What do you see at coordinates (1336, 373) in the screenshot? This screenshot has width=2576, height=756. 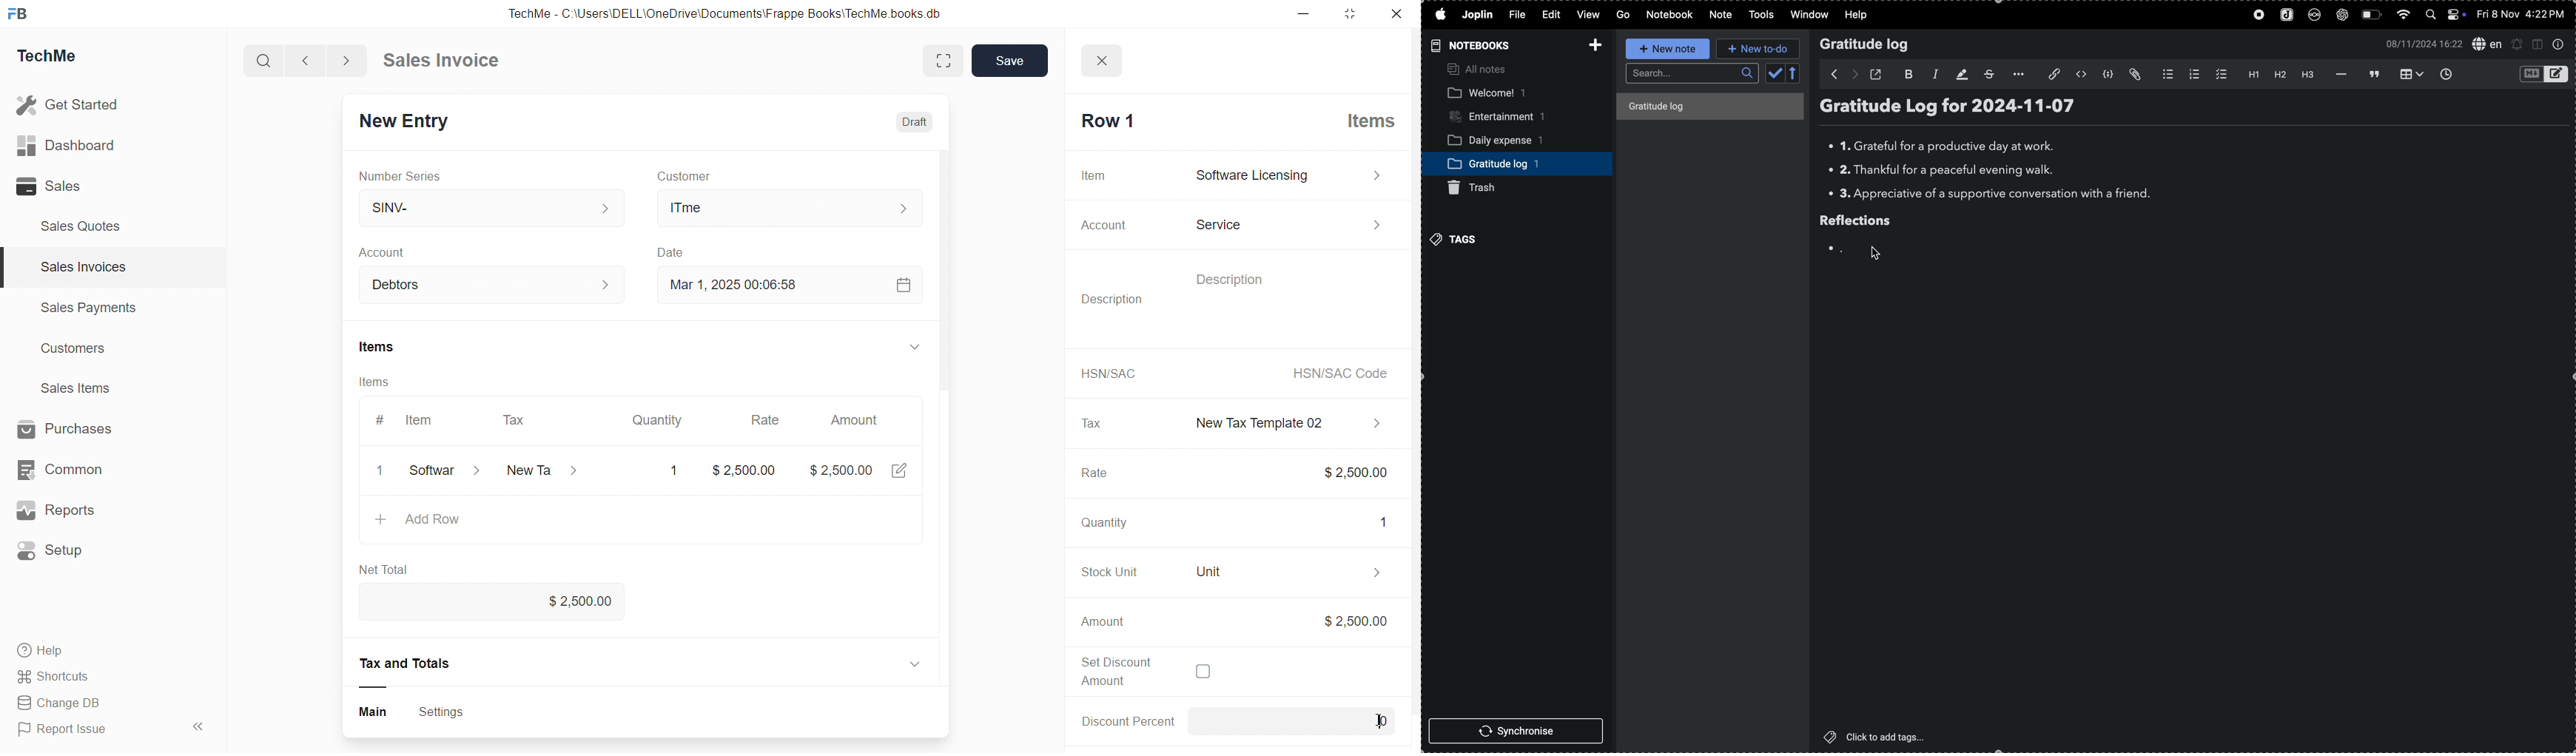 I see `HSN/SAC Code` at bounding box center [1336, 373].